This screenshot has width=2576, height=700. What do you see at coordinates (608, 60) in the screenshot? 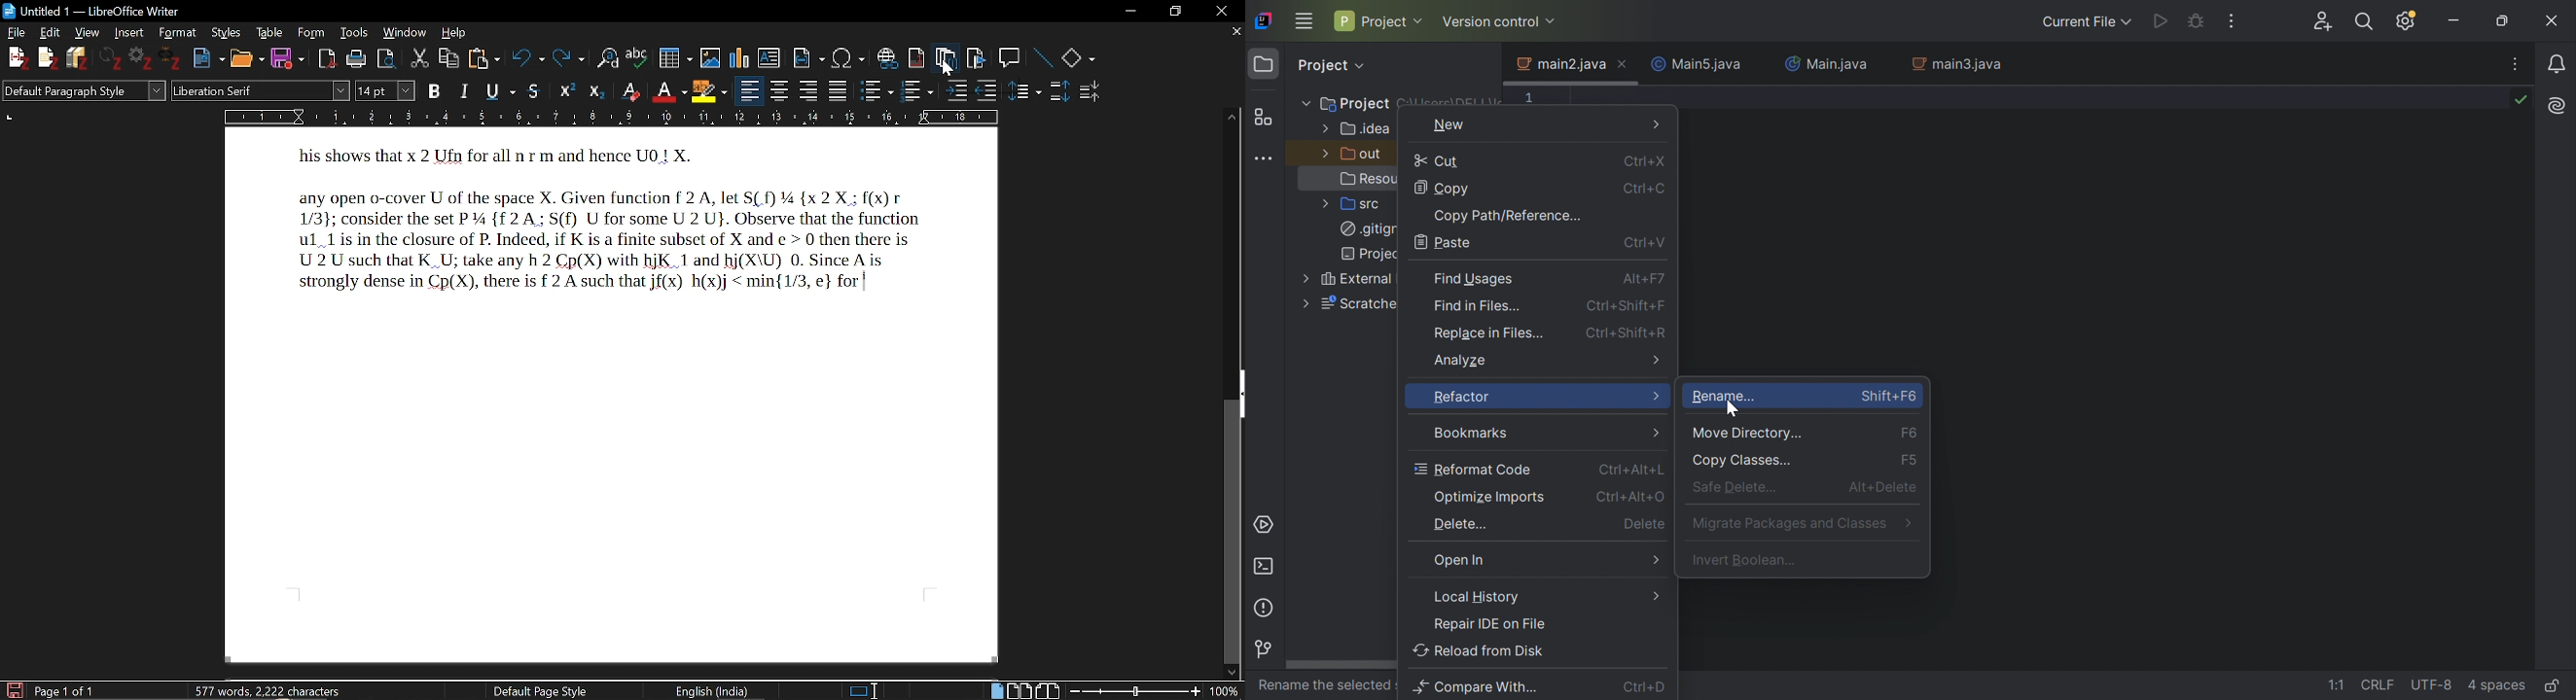
I see `Find and replace` at bounding box center [608, 60].